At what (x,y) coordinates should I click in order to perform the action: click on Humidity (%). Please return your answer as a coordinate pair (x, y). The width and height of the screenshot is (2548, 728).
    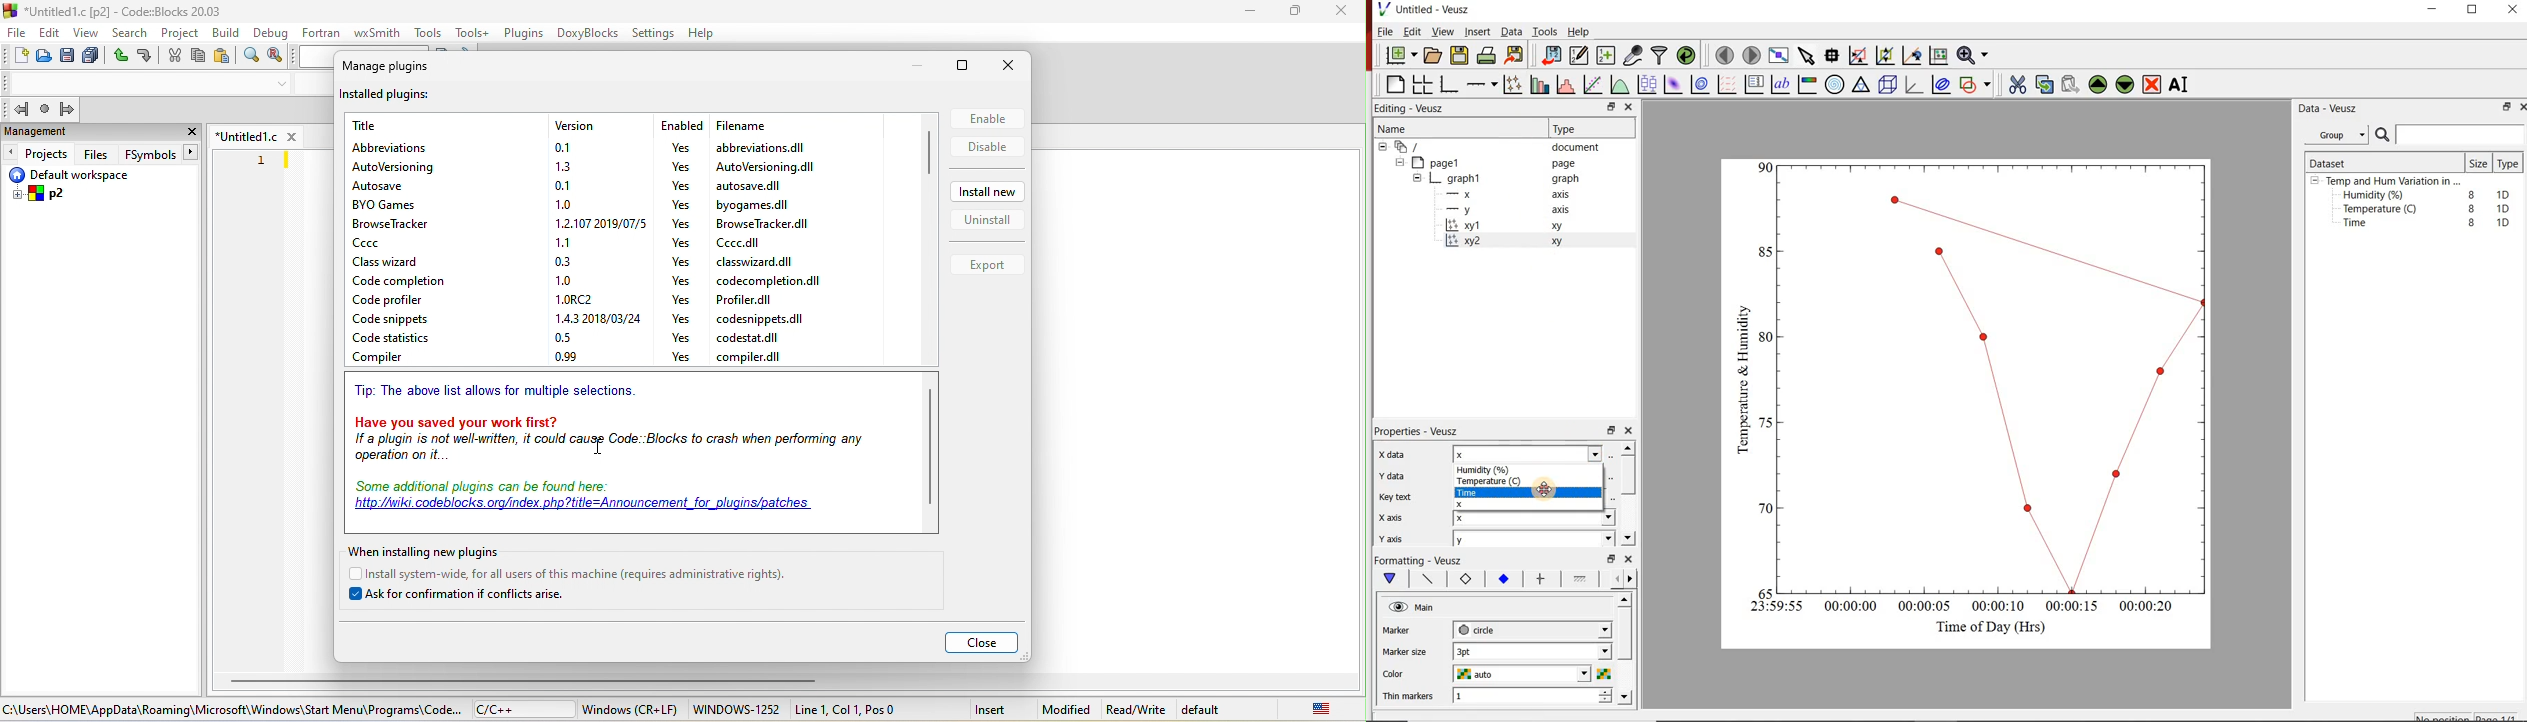
    Looking at the image, I should click on (2377, 196).